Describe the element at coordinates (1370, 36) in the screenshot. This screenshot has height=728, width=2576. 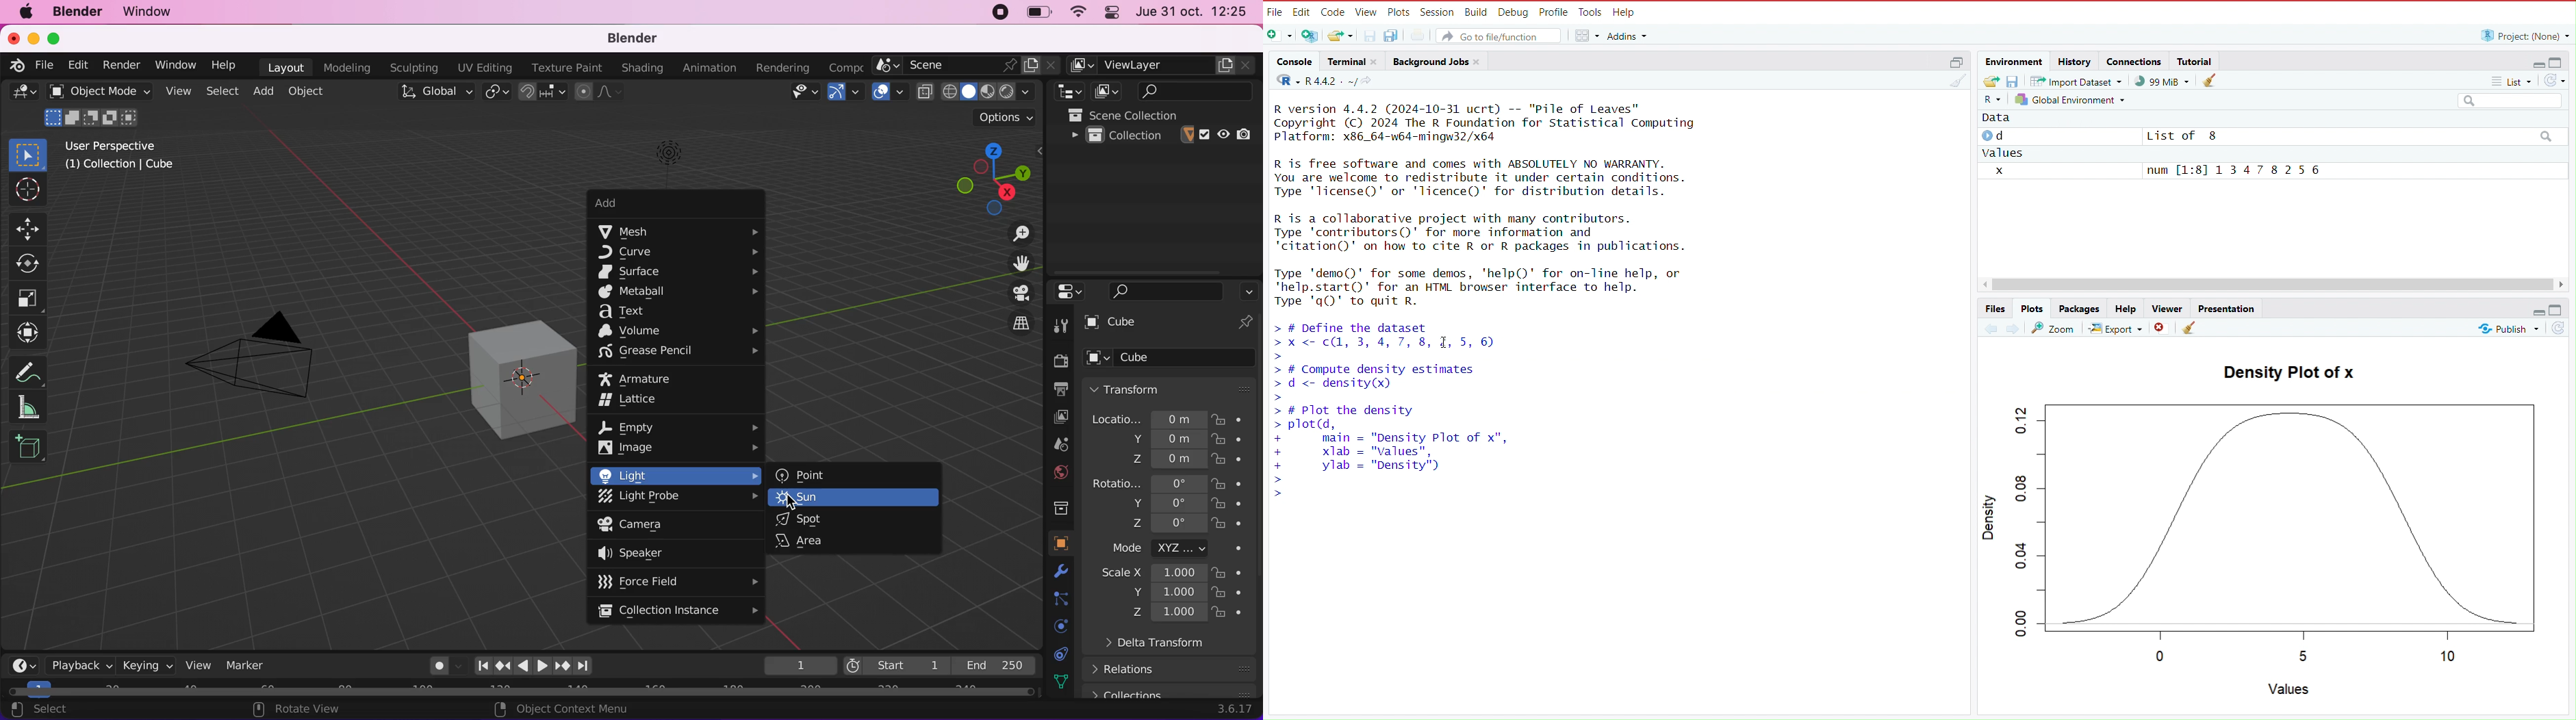
I see `save current document` at that location.